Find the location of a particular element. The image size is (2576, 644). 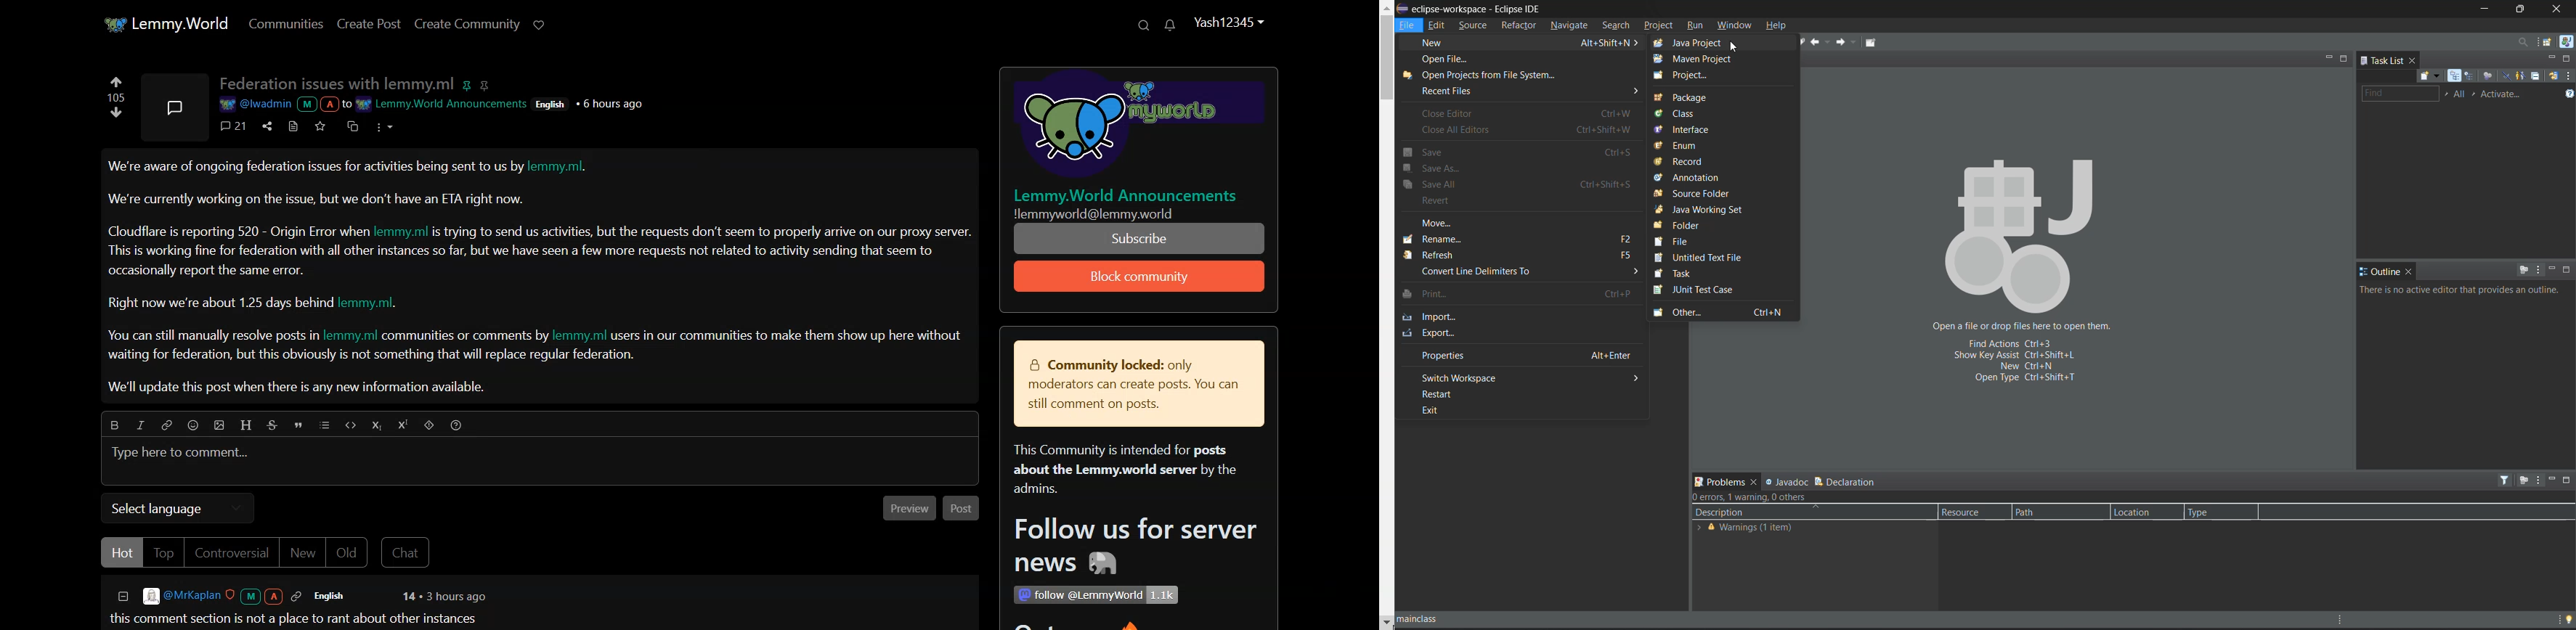

select active task is located at coordinates (2477, 95).